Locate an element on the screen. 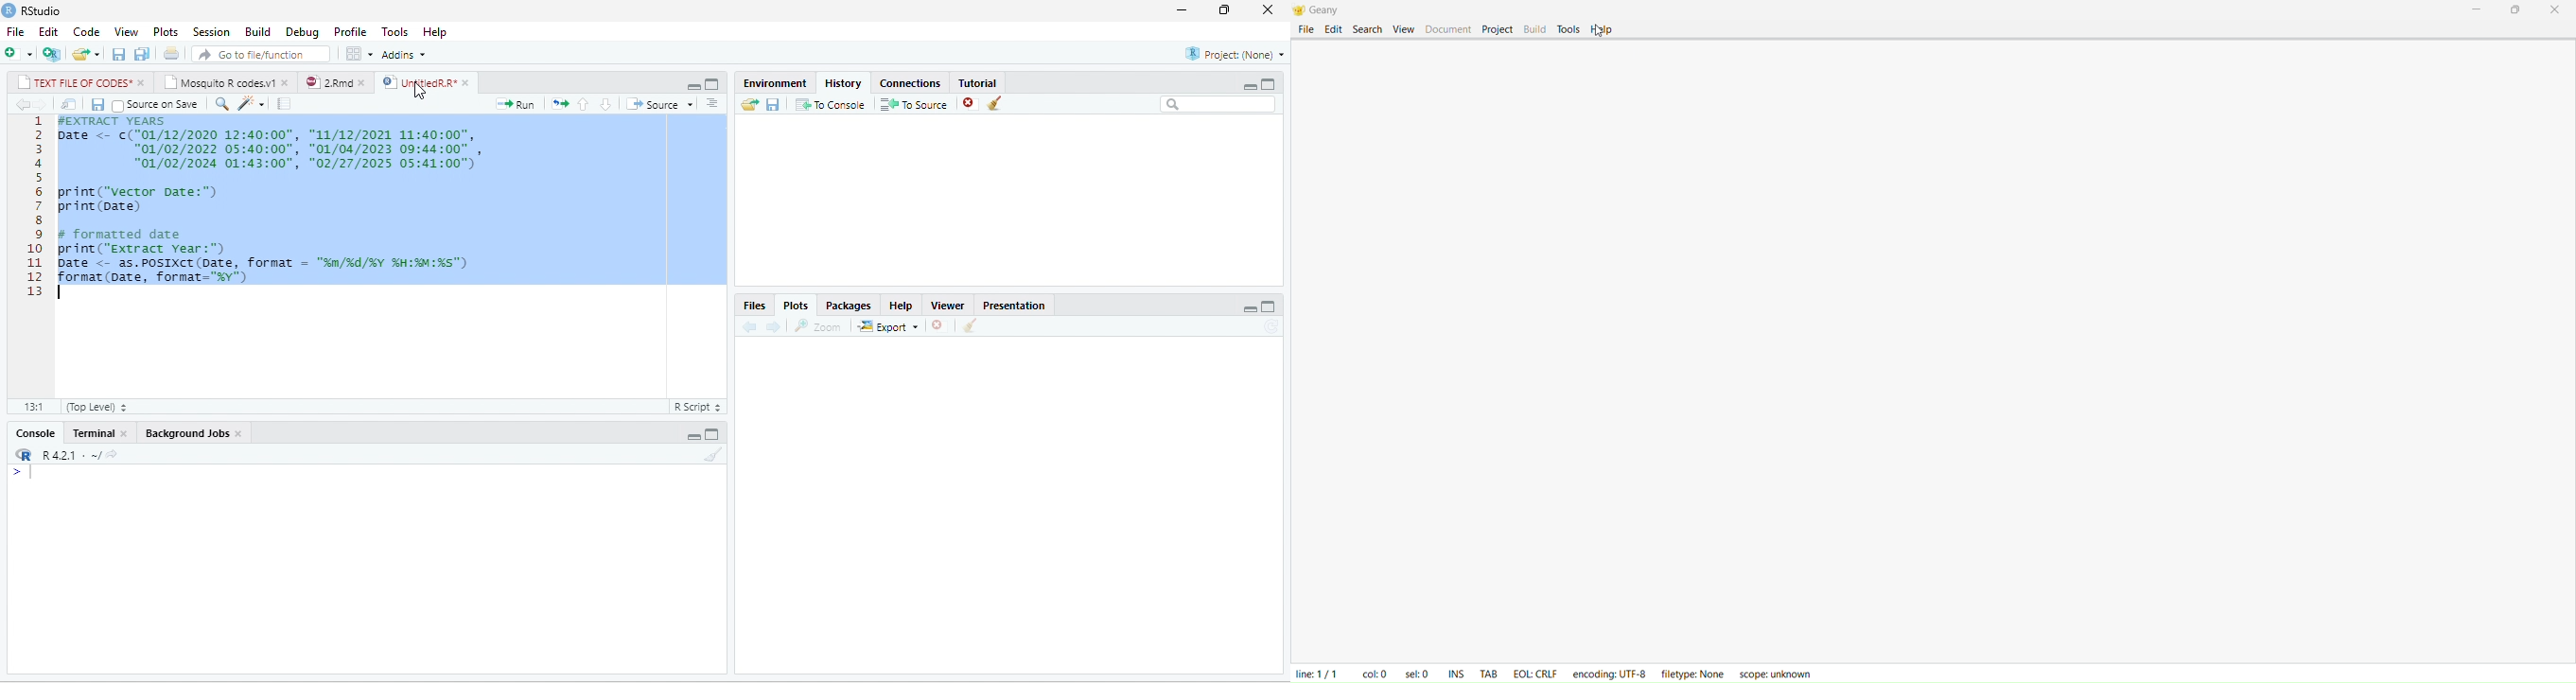 The width and height of the screenshot is (2576, 700). Source on Save is located at coordinates (155, 104).